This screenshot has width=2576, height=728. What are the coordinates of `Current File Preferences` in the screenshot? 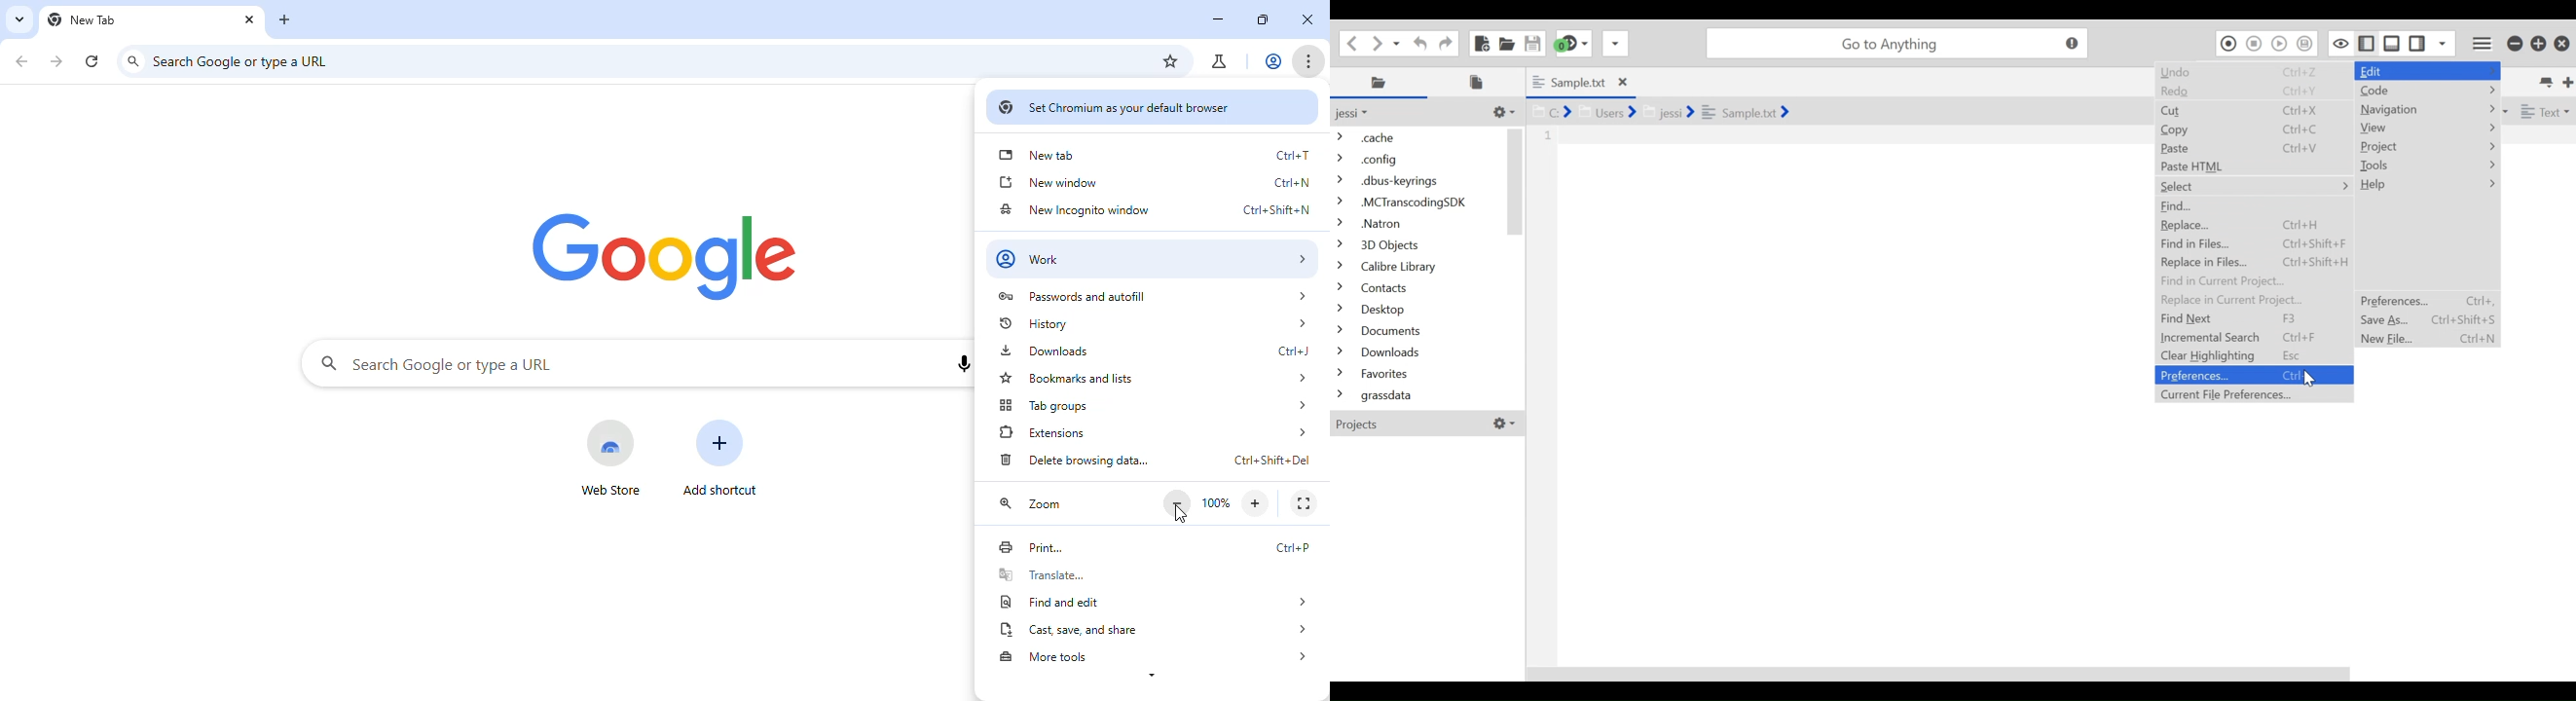 It's located at (2253, 394).